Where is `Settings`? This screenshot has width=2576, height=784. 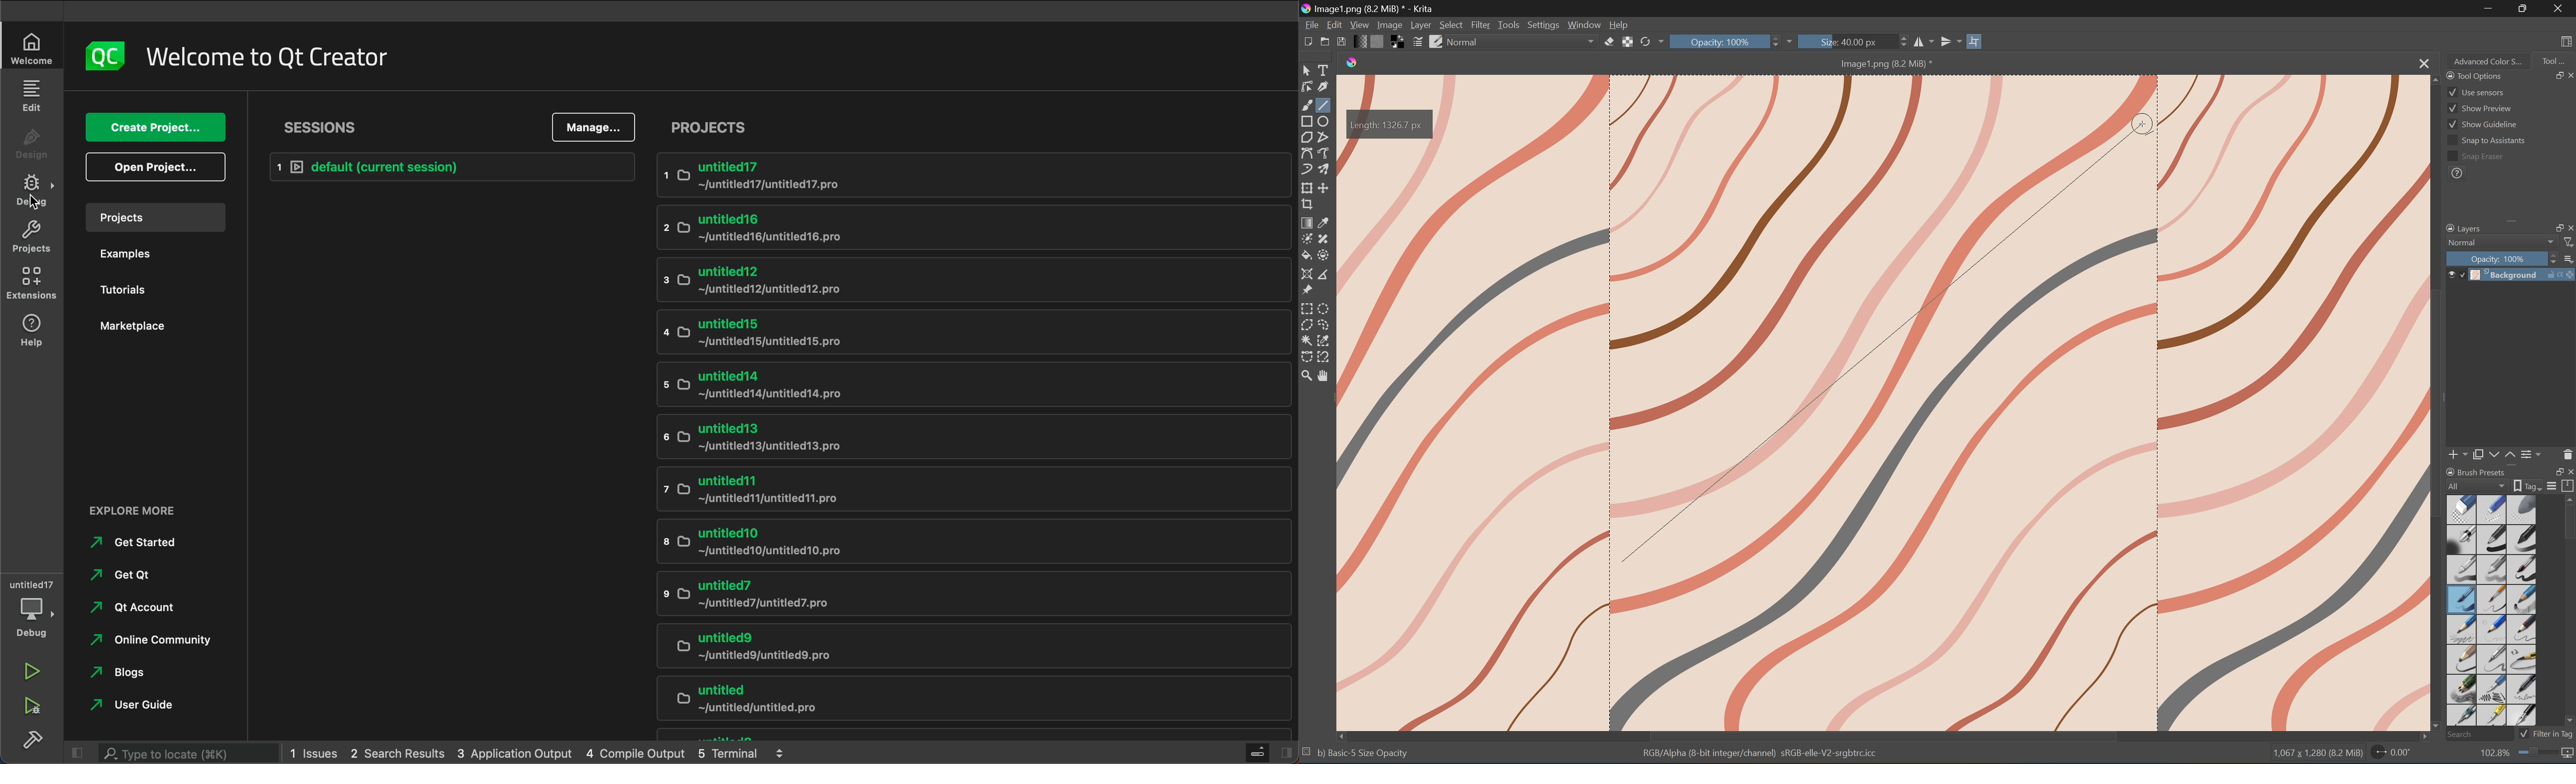 Settings is located at coordinates (1542, 24).